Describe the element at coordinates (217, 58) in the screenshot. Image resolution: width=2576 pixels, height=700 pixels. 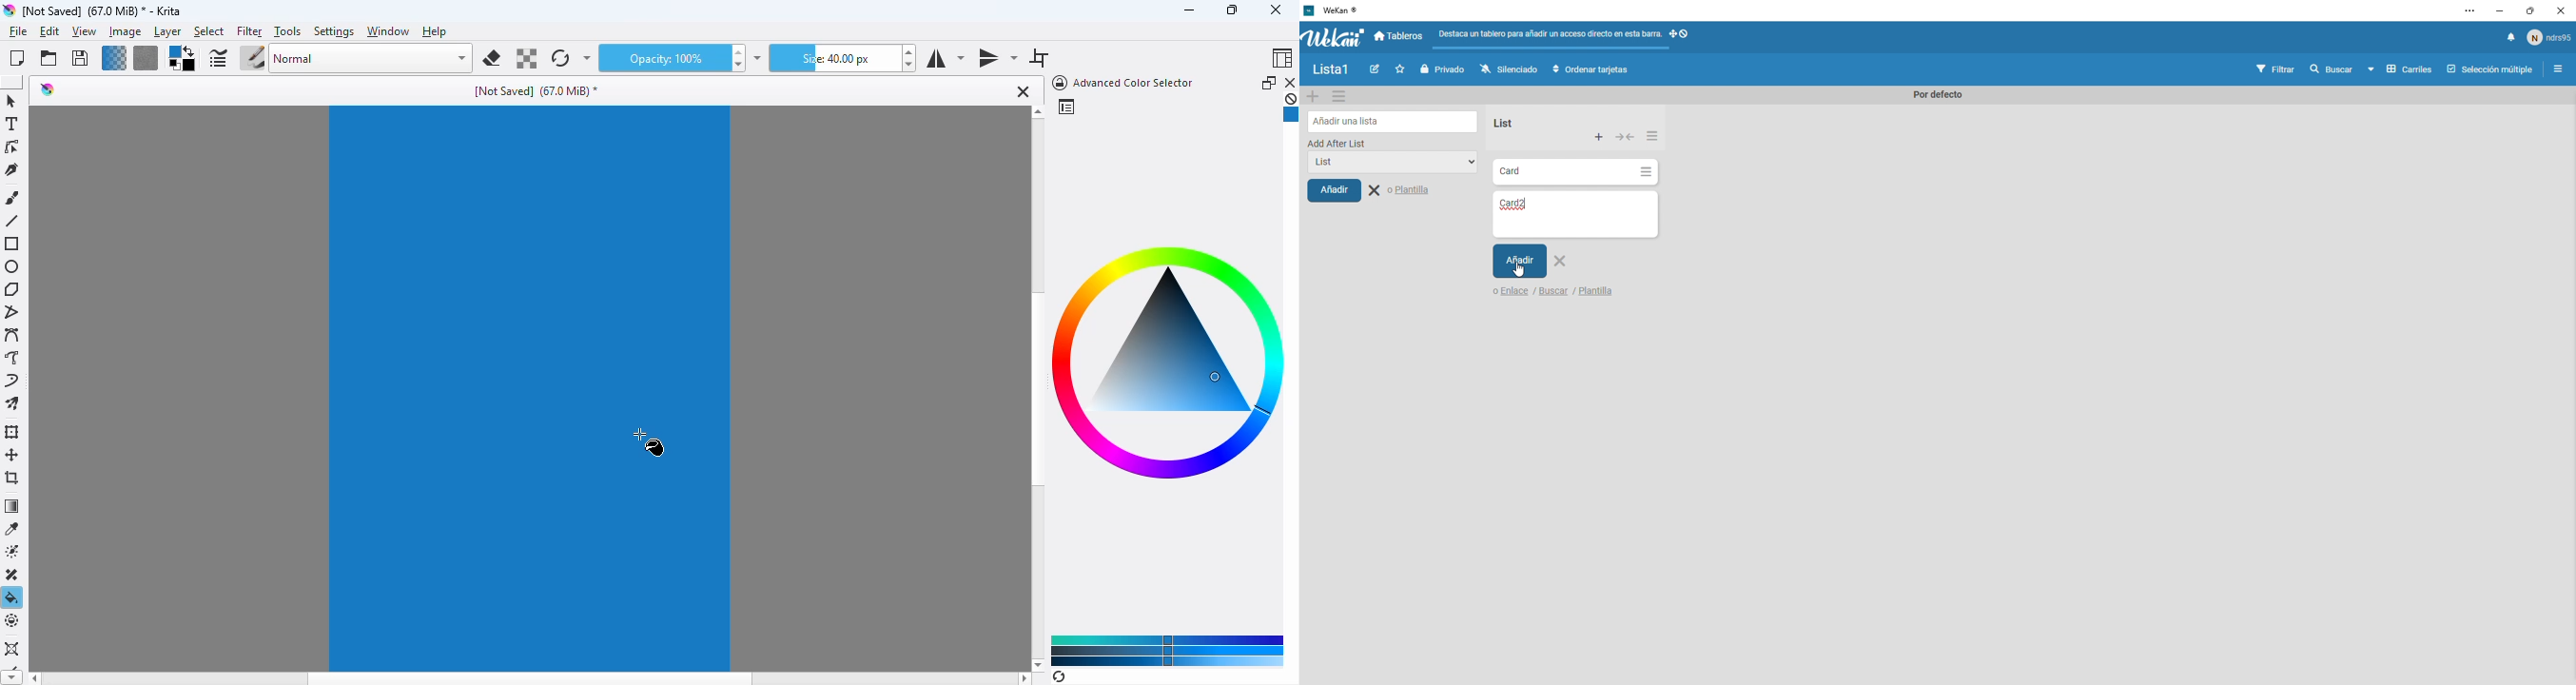
I see `edit brush settings` at that location.